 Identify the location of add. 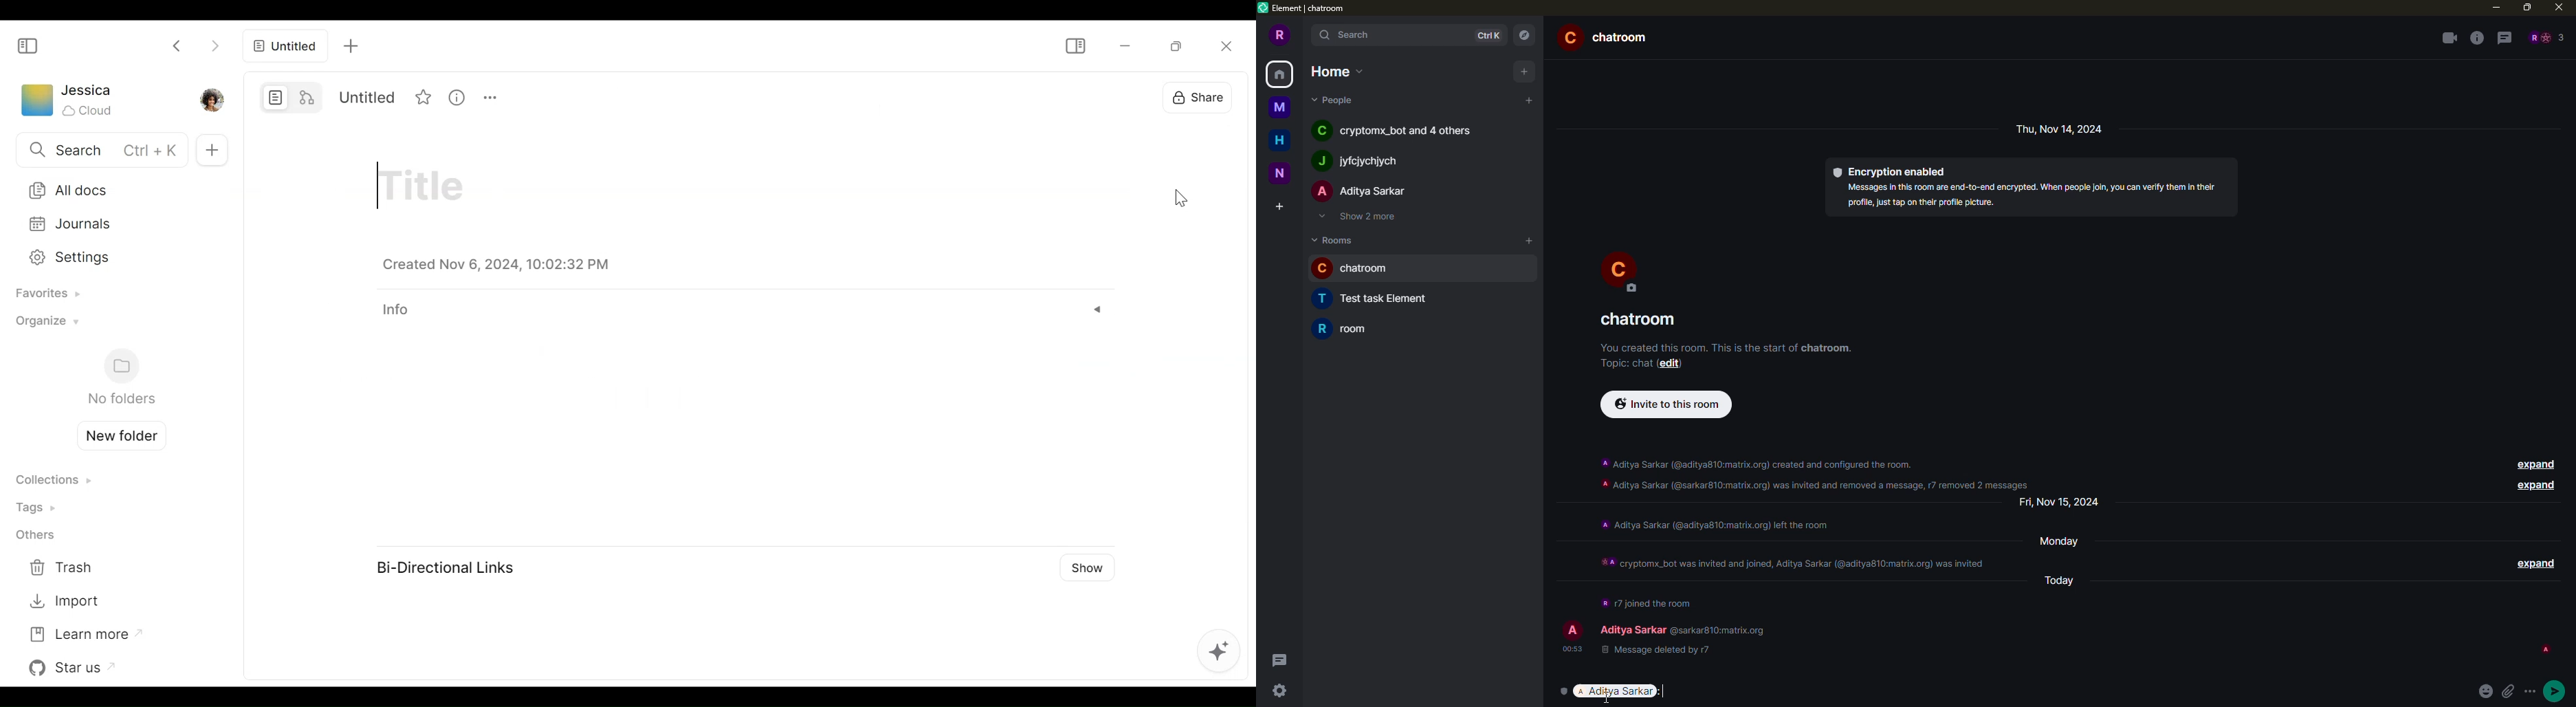
(1528, 239).